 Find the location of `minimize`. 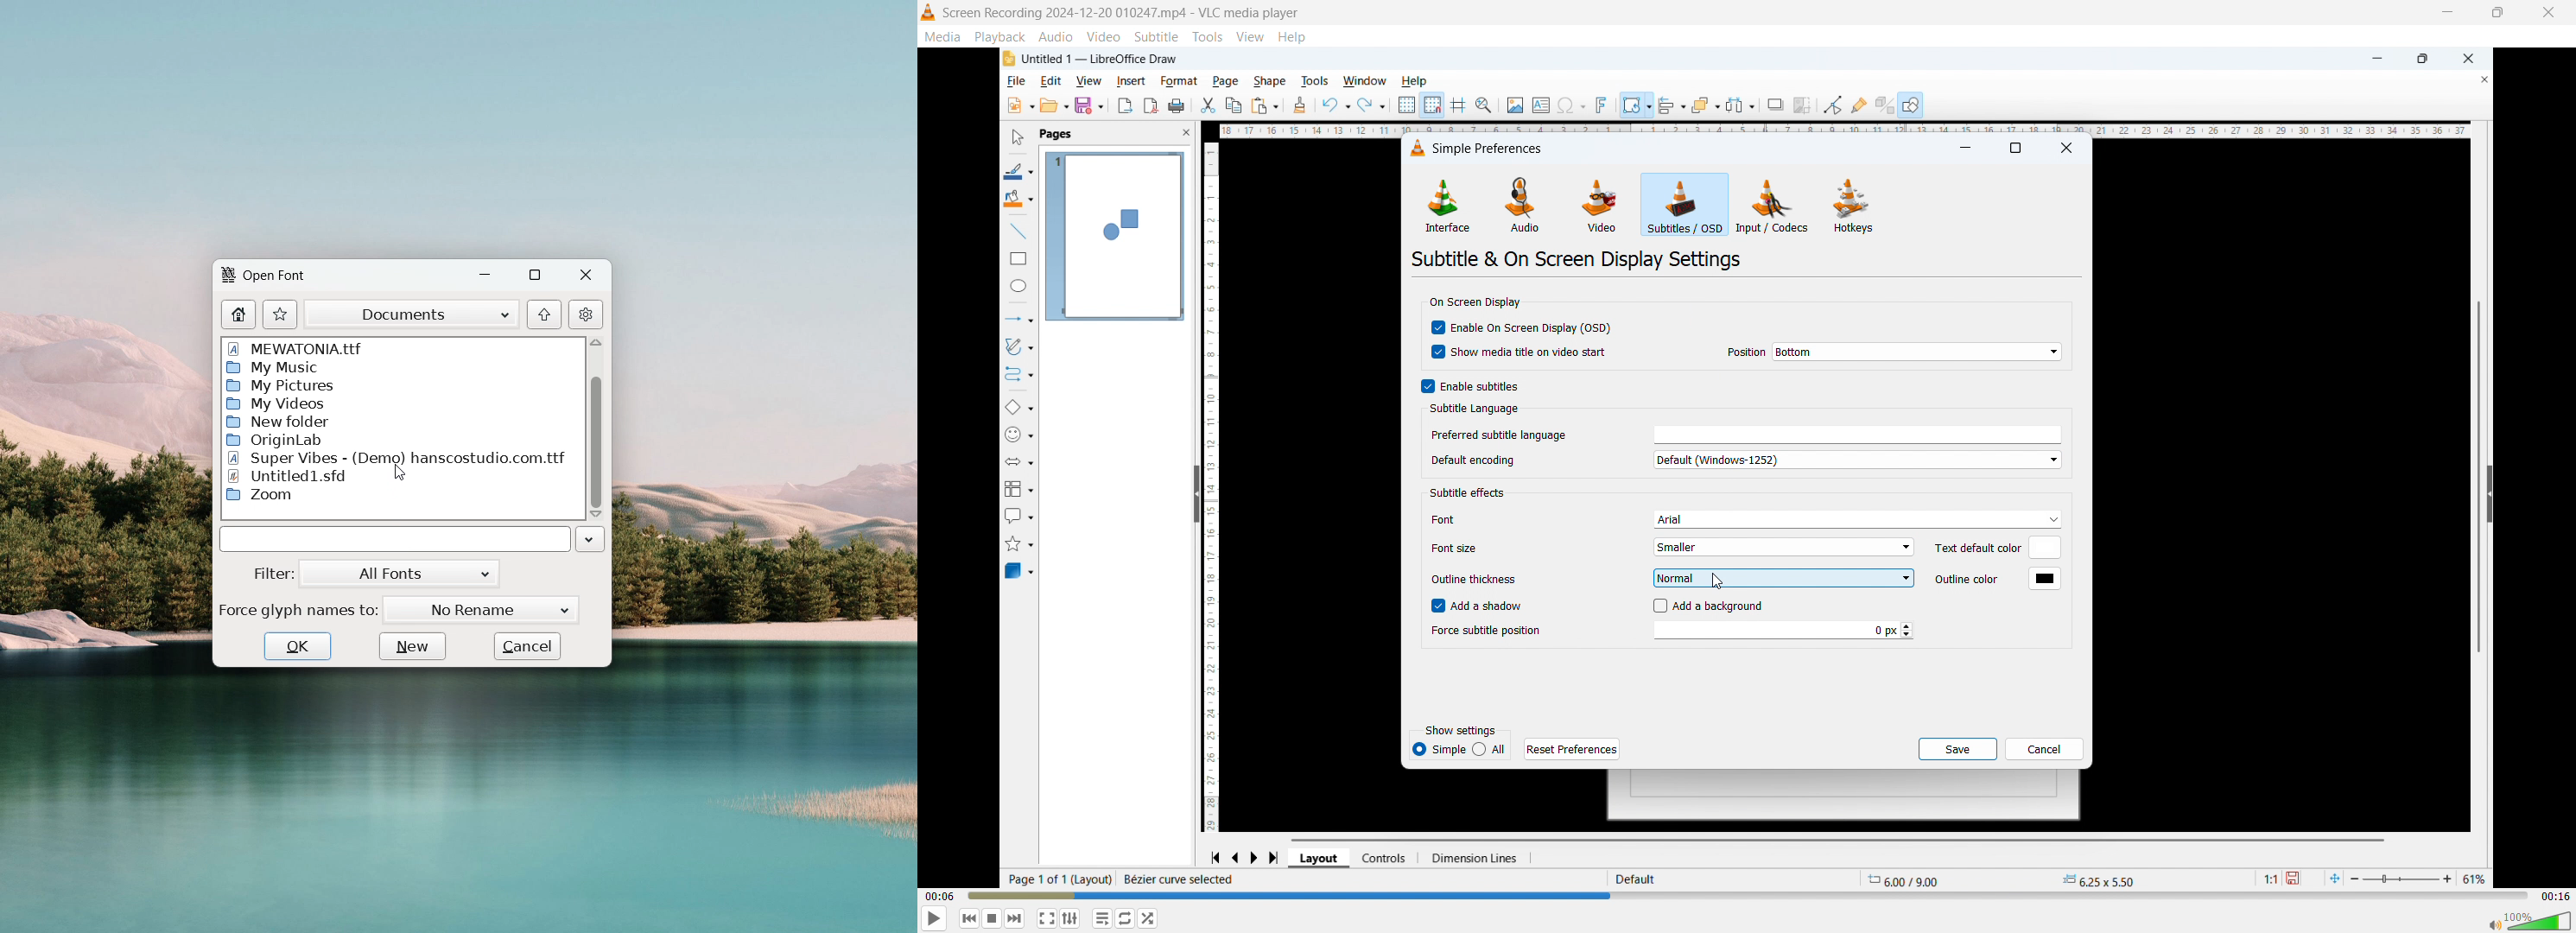

minimize is located at coordinates (485, 275).